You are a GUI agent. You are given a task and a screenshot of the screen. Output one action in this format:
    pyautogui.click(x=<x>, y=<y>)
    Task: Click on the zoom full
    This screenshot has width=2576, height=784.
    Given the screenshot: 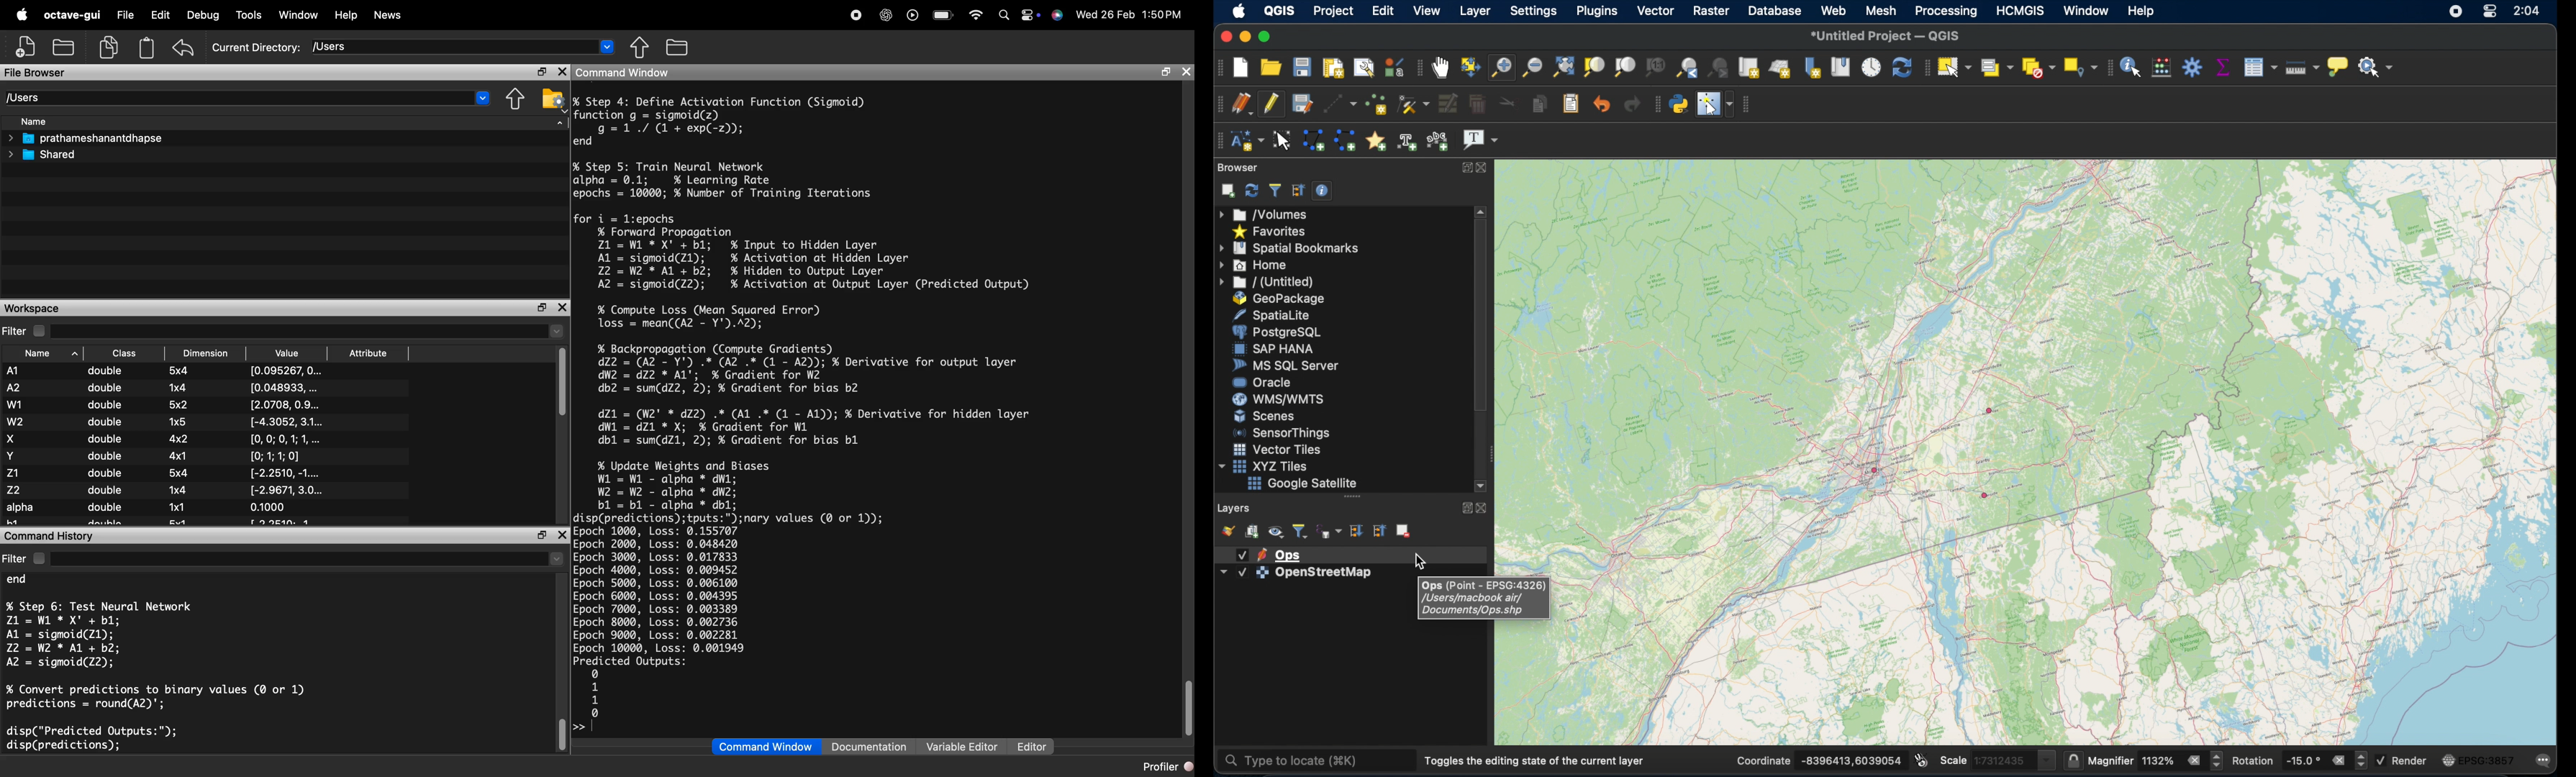 What is the action you would take?
    pyautogui.click(x=1563, y=68)
    